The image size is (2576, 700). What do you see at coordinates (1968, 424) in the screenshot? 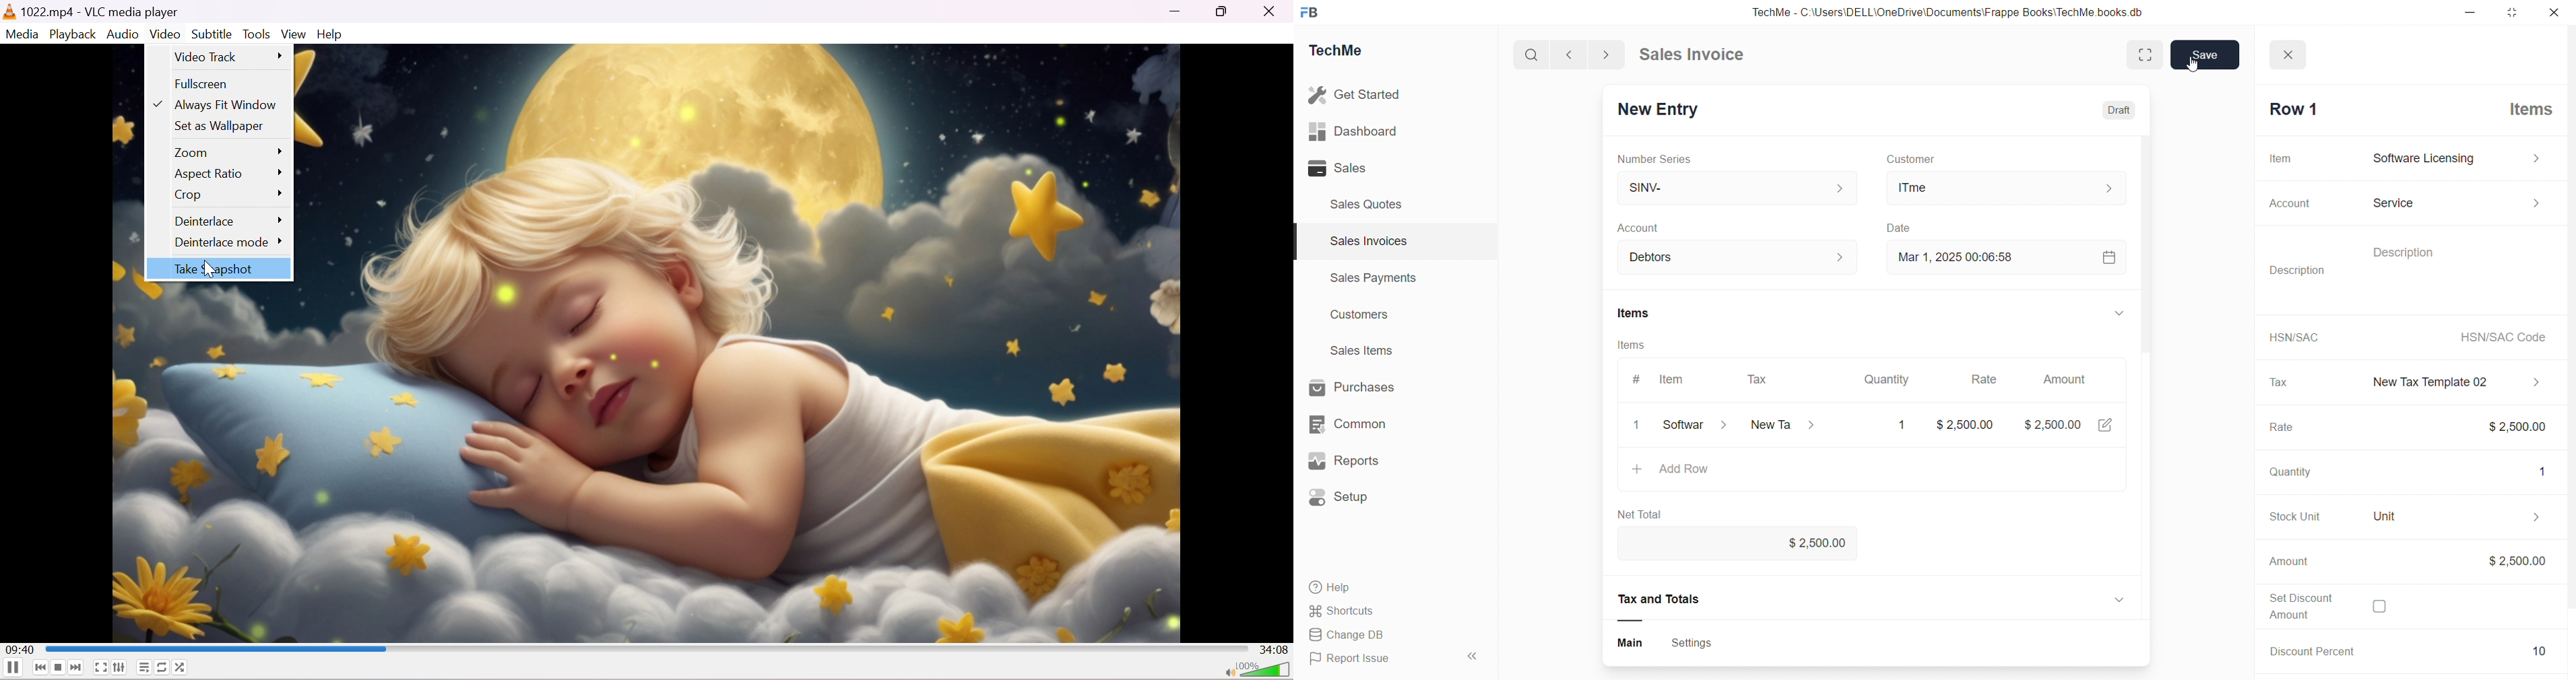
I see `$2,500.00` at bounding box center [1968, 424].